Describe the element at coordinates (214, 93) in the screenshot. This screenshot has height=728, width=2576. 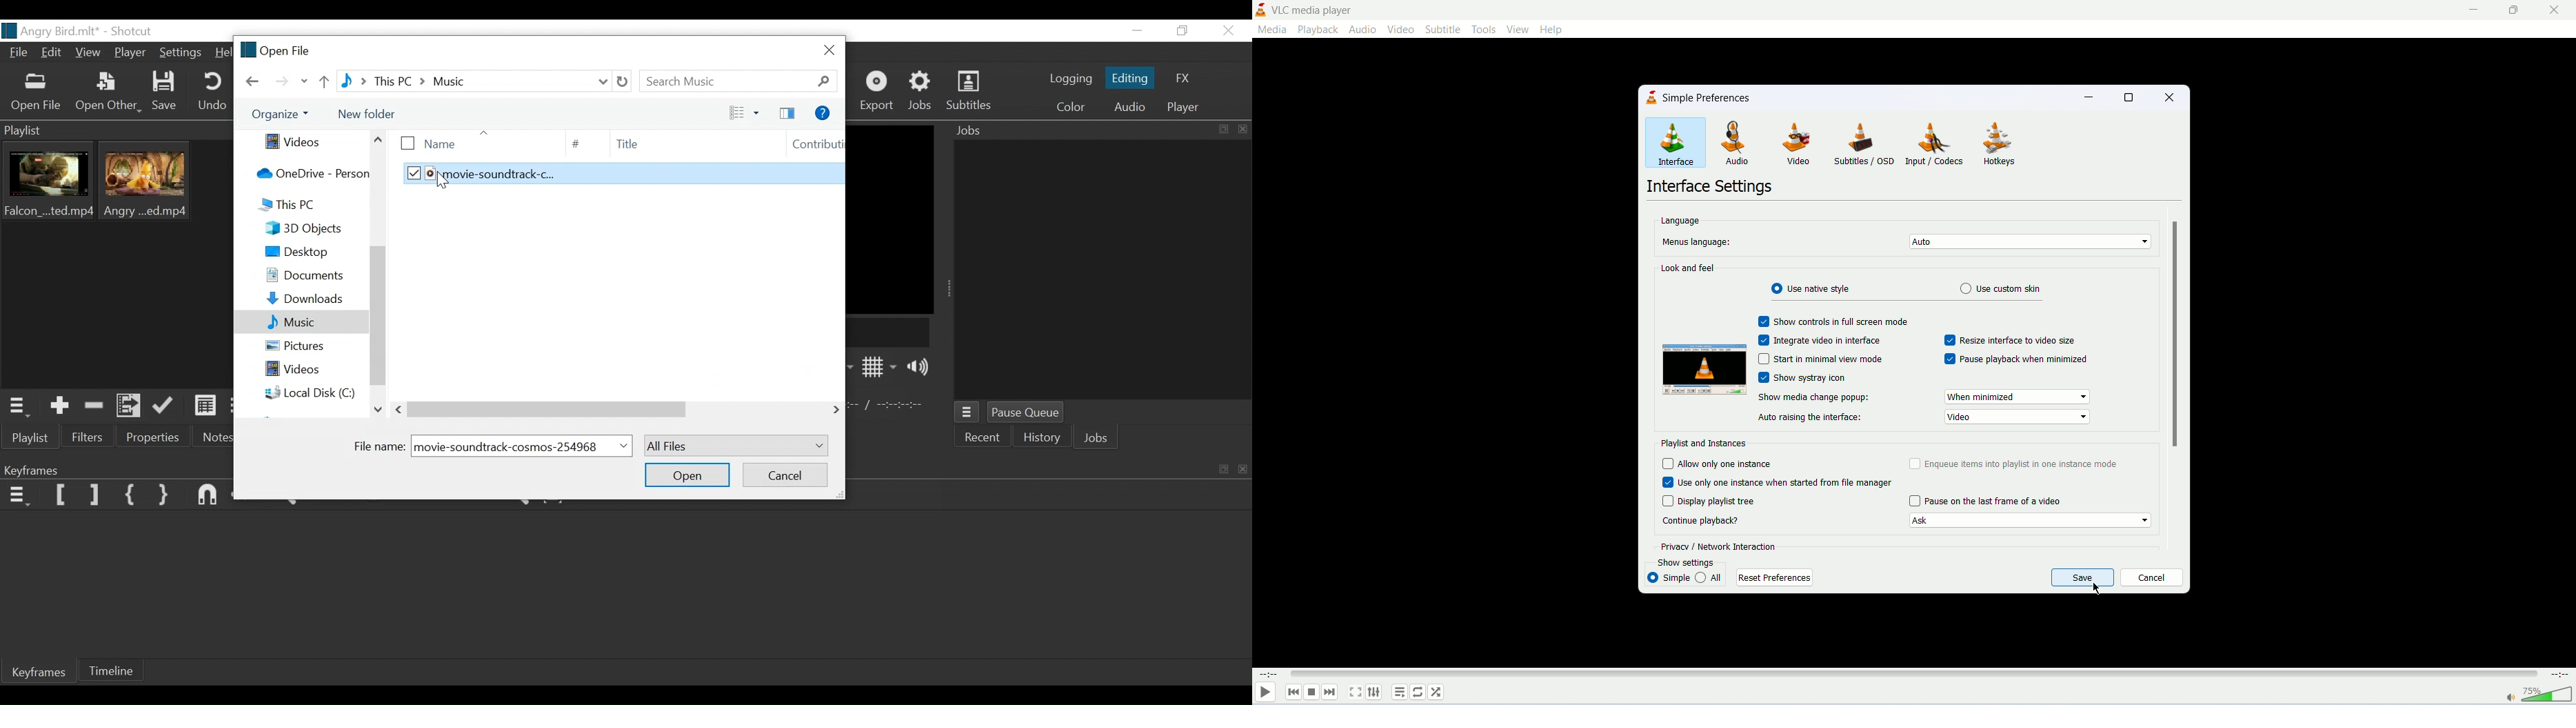
I see `Undo` at that location.